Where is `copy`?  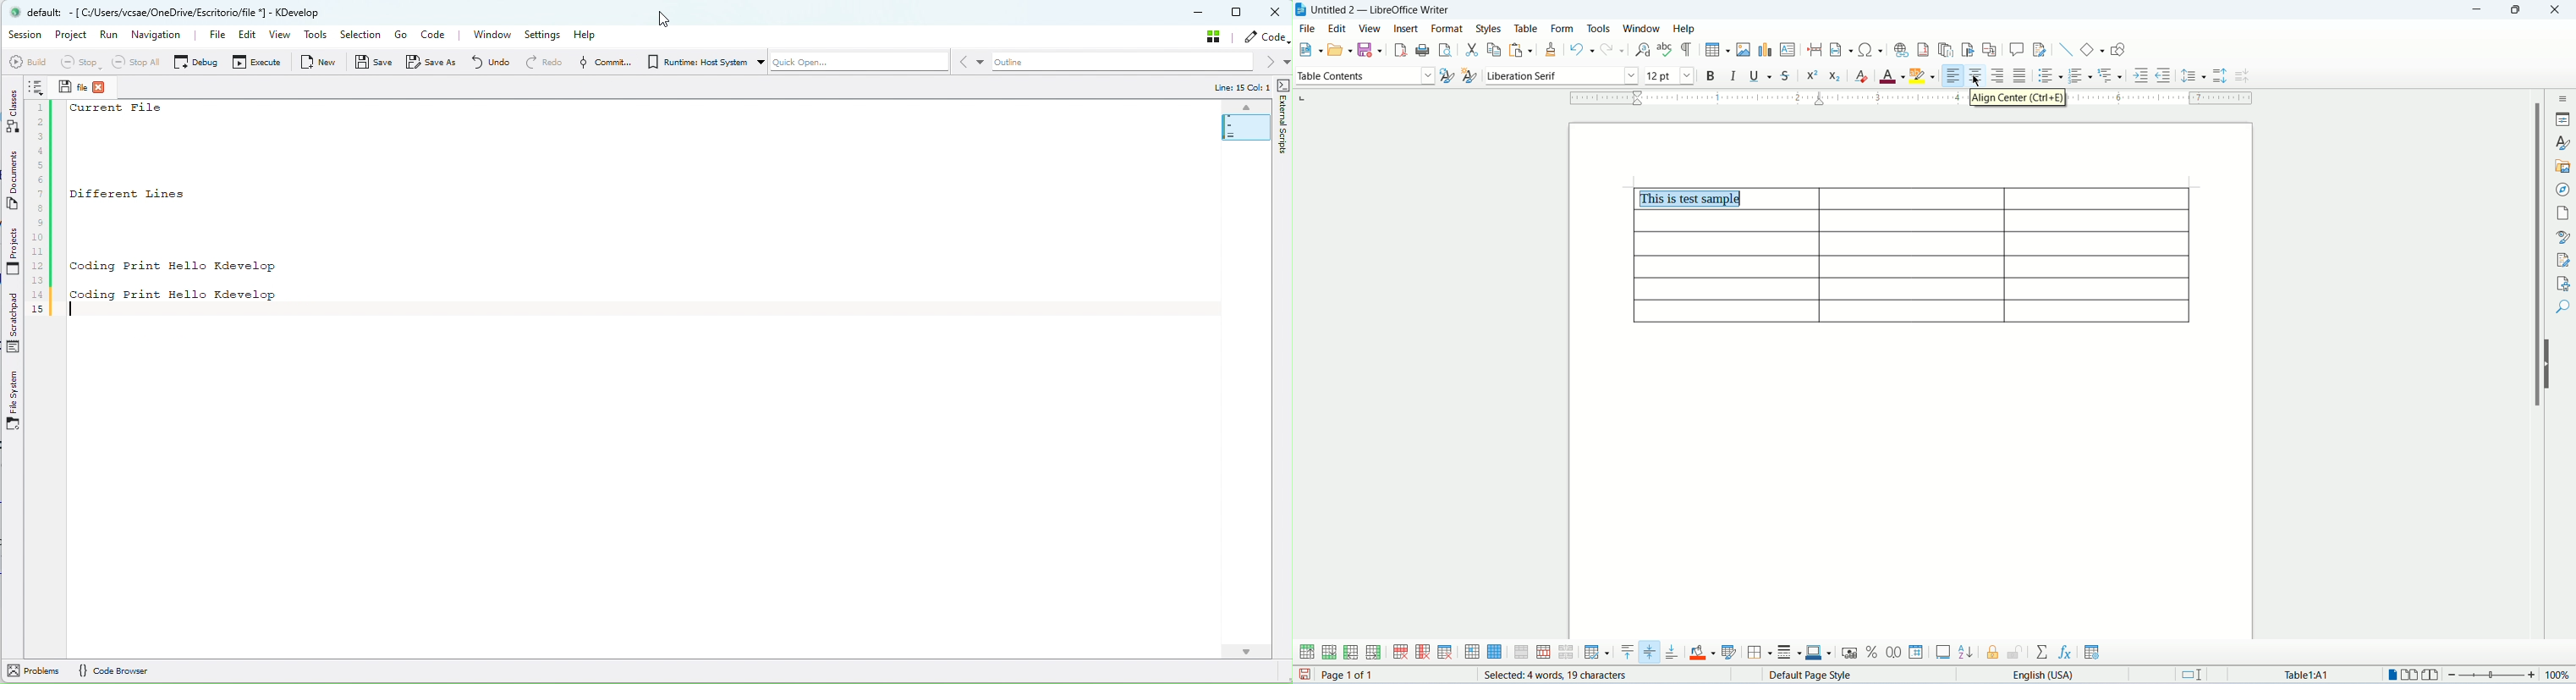 copy is located at coordinates (1494, 50).